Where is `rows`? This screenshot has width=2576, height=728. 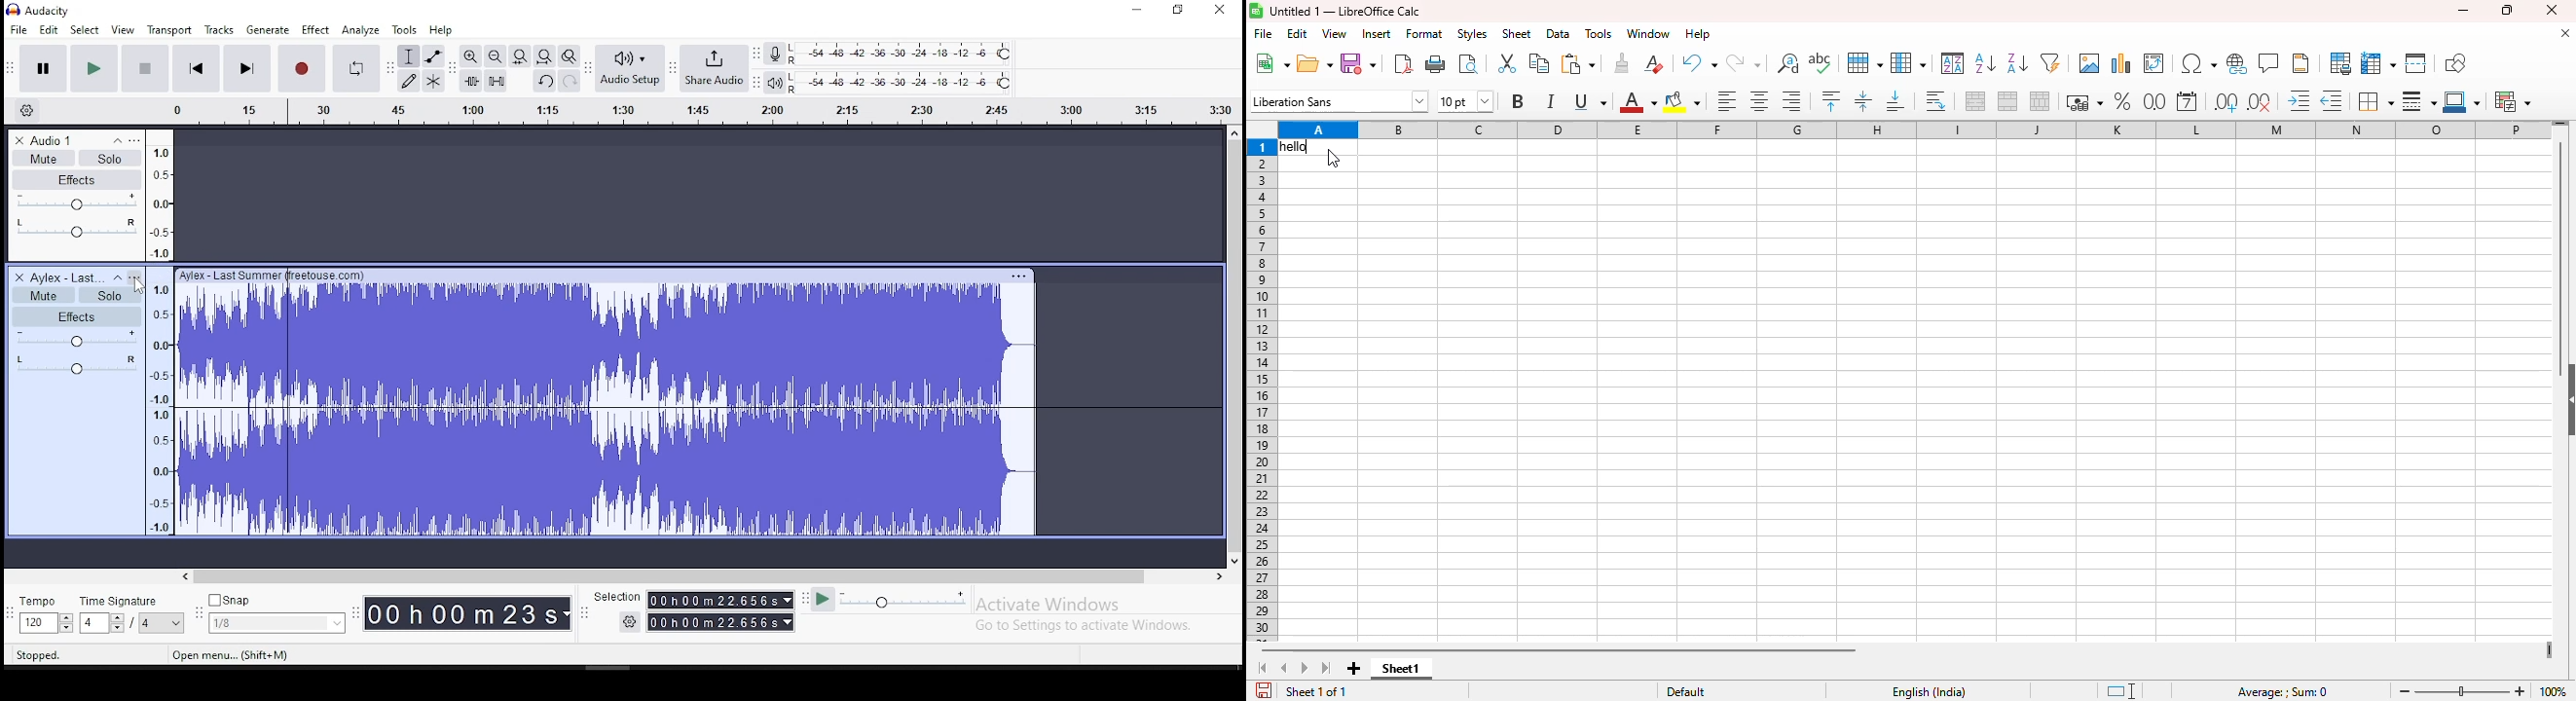
rows is located at coordinates (1262, 391).